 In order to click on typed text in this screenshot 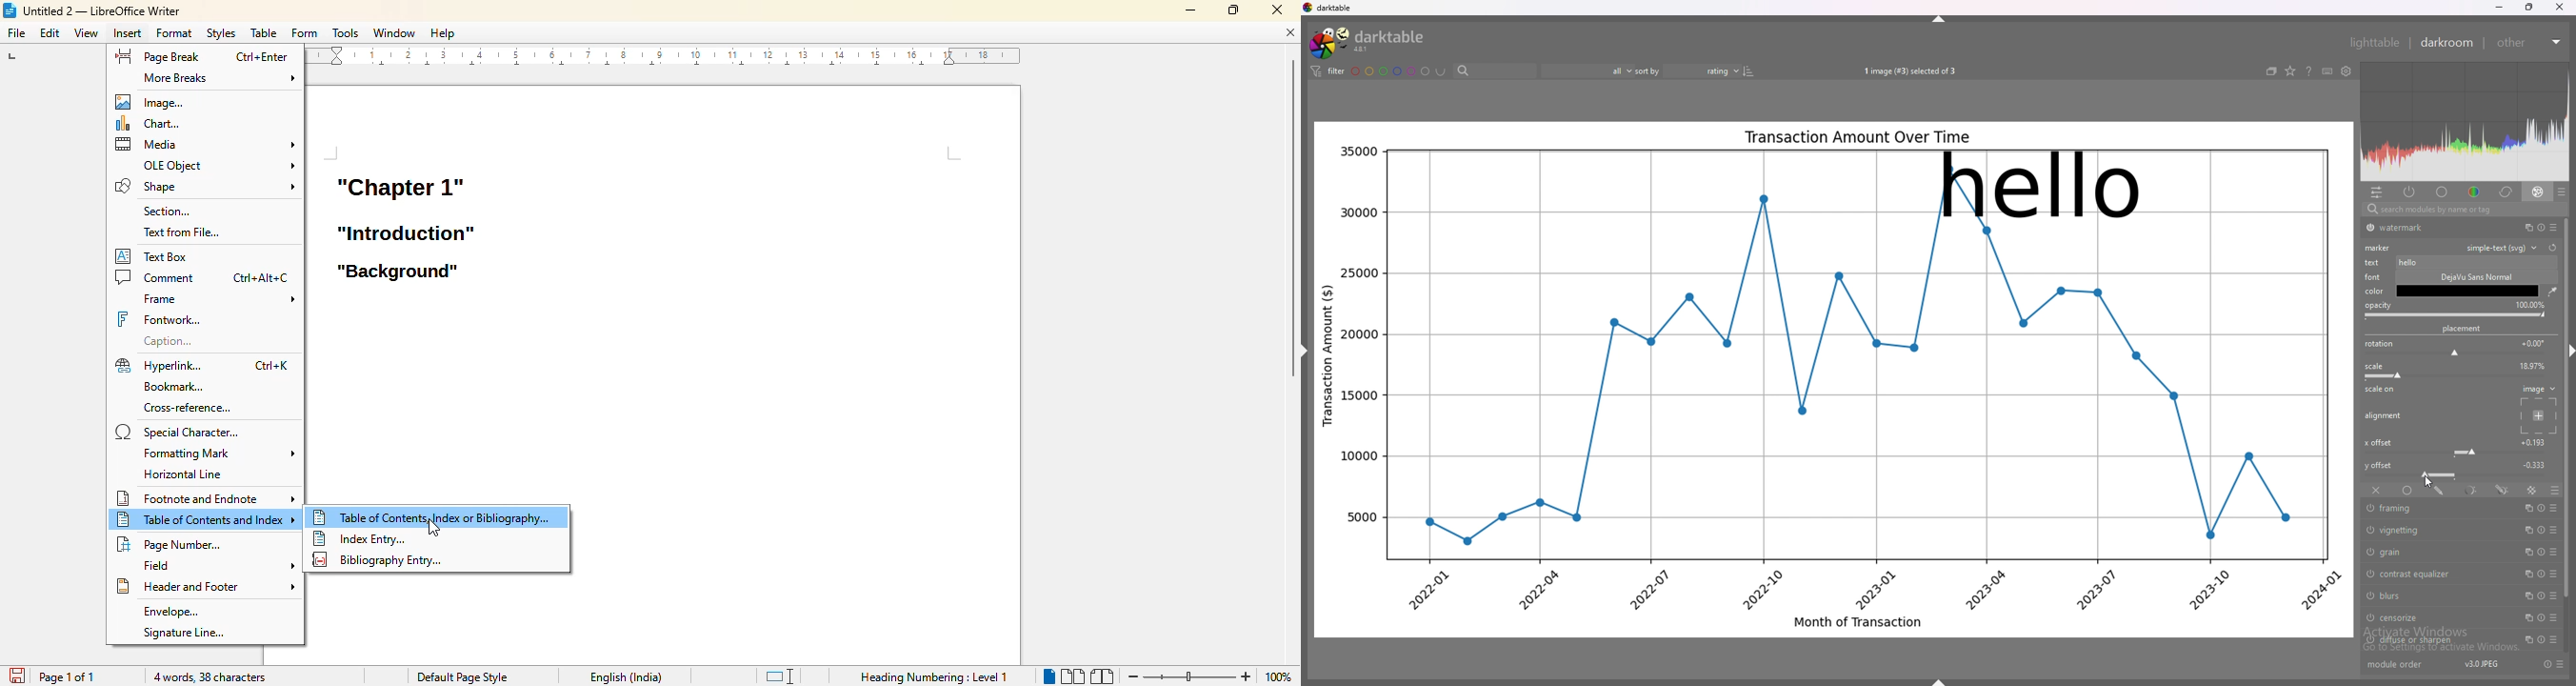, I will do `click(2410, 263)`.